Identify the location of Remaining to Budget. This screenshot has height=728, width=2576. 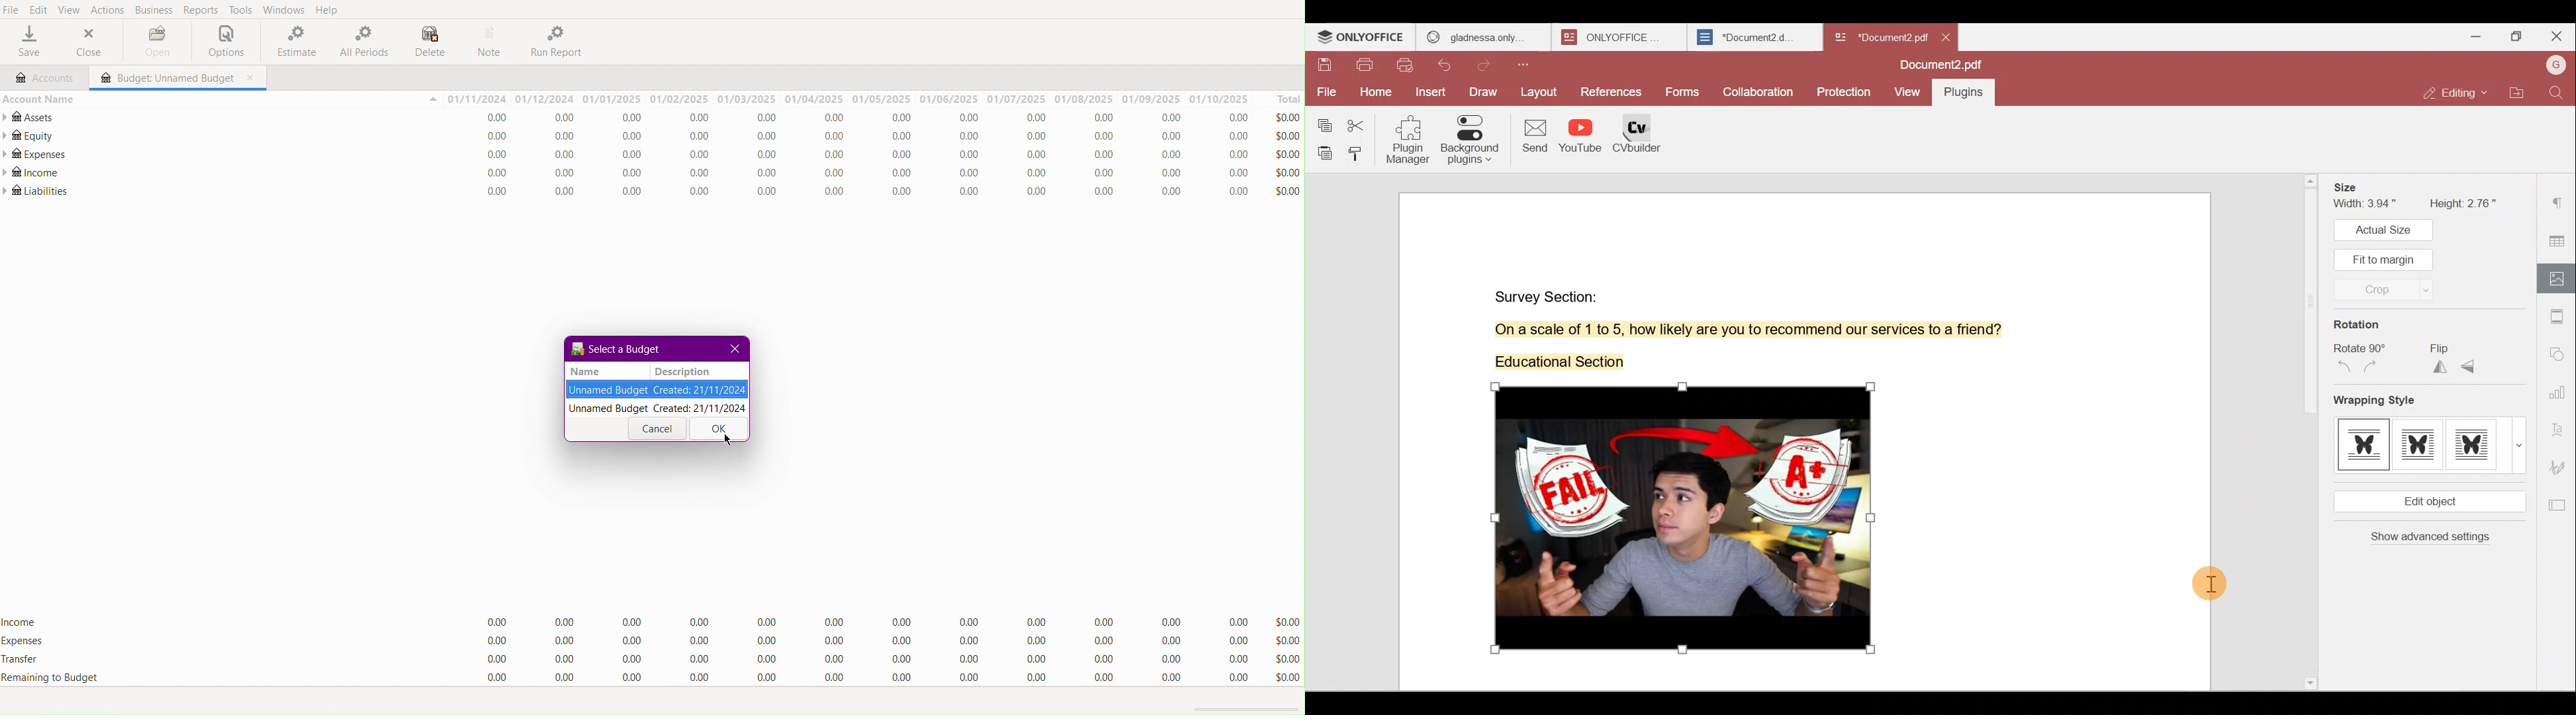
(866, 678).